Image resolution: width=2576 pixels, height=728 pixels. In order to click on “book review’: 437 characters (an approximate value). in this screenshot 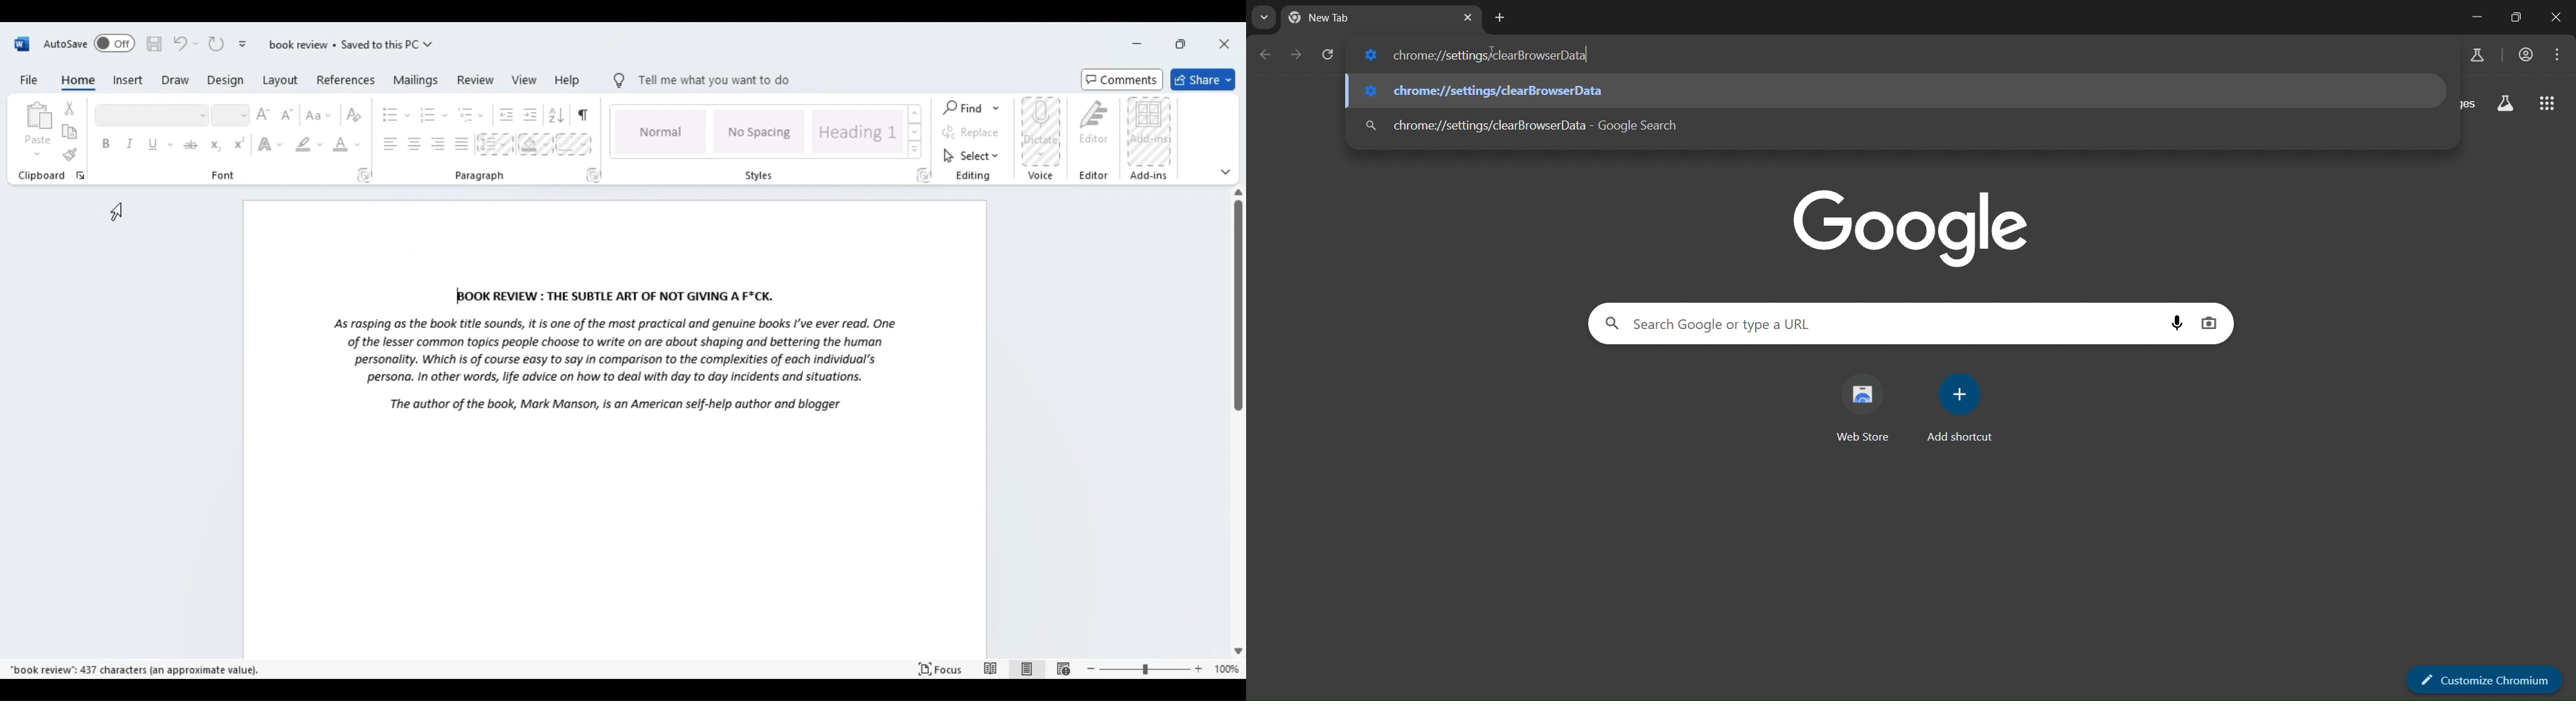, I will do `click(135, 670)`.